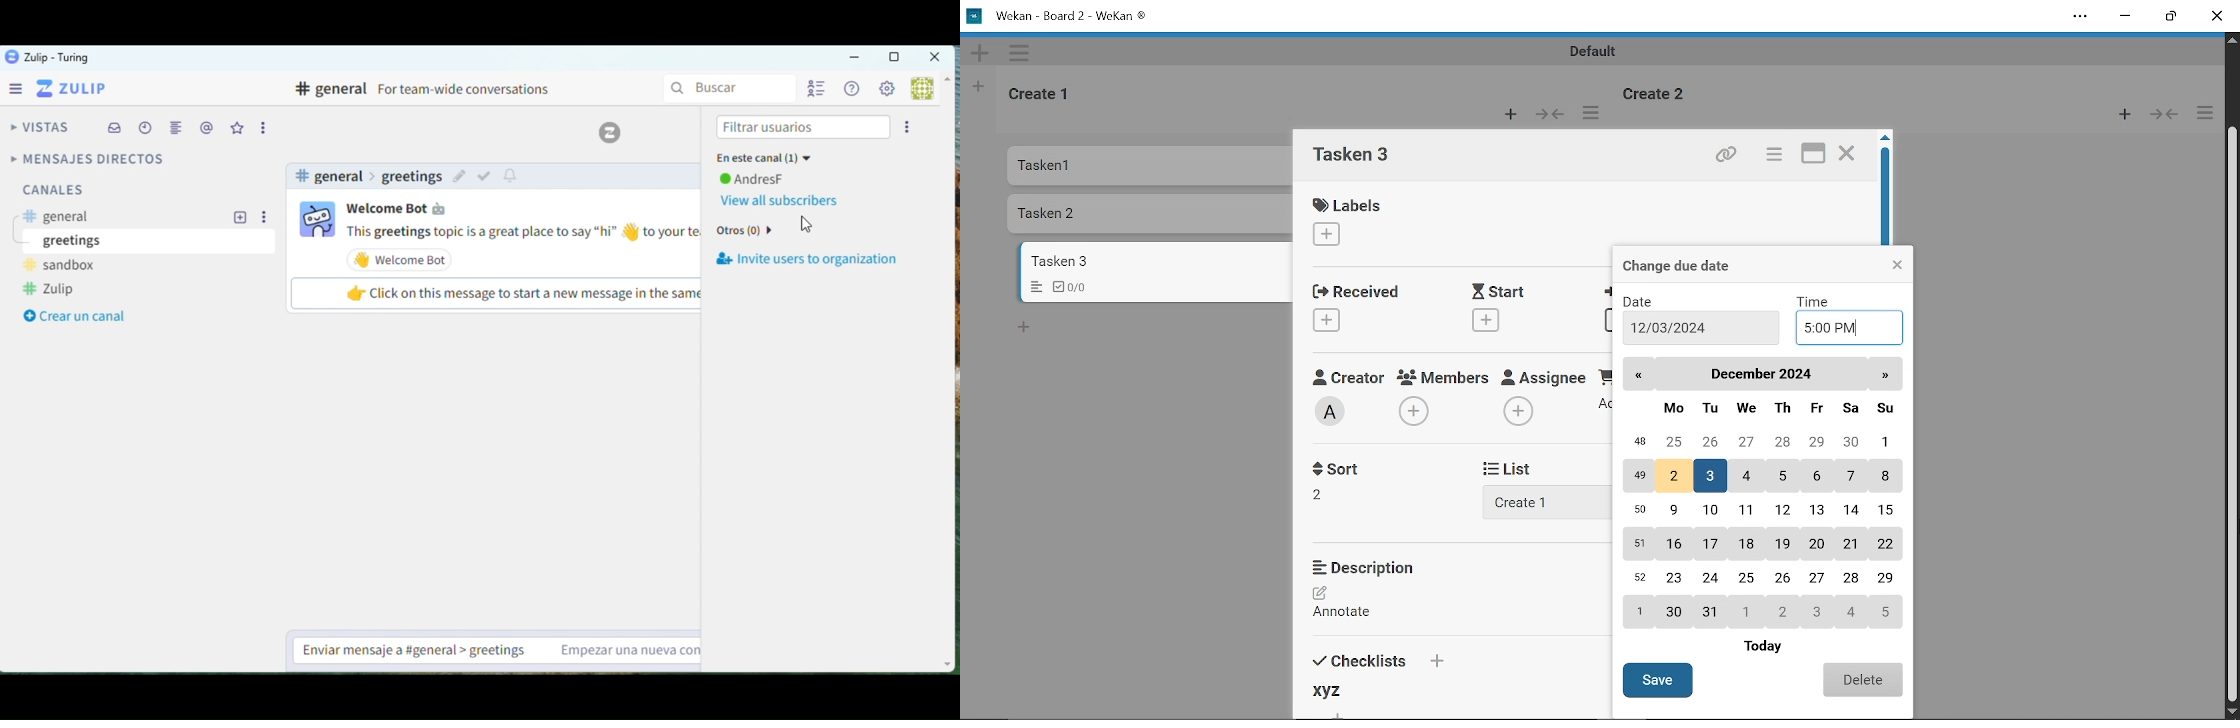 Image resolution: width=2240 pixels, height=728 pixels. Describe the element at coordinates (1158, 260) in the screenshot. I see `Card titled "Tasken 3"` at that location.